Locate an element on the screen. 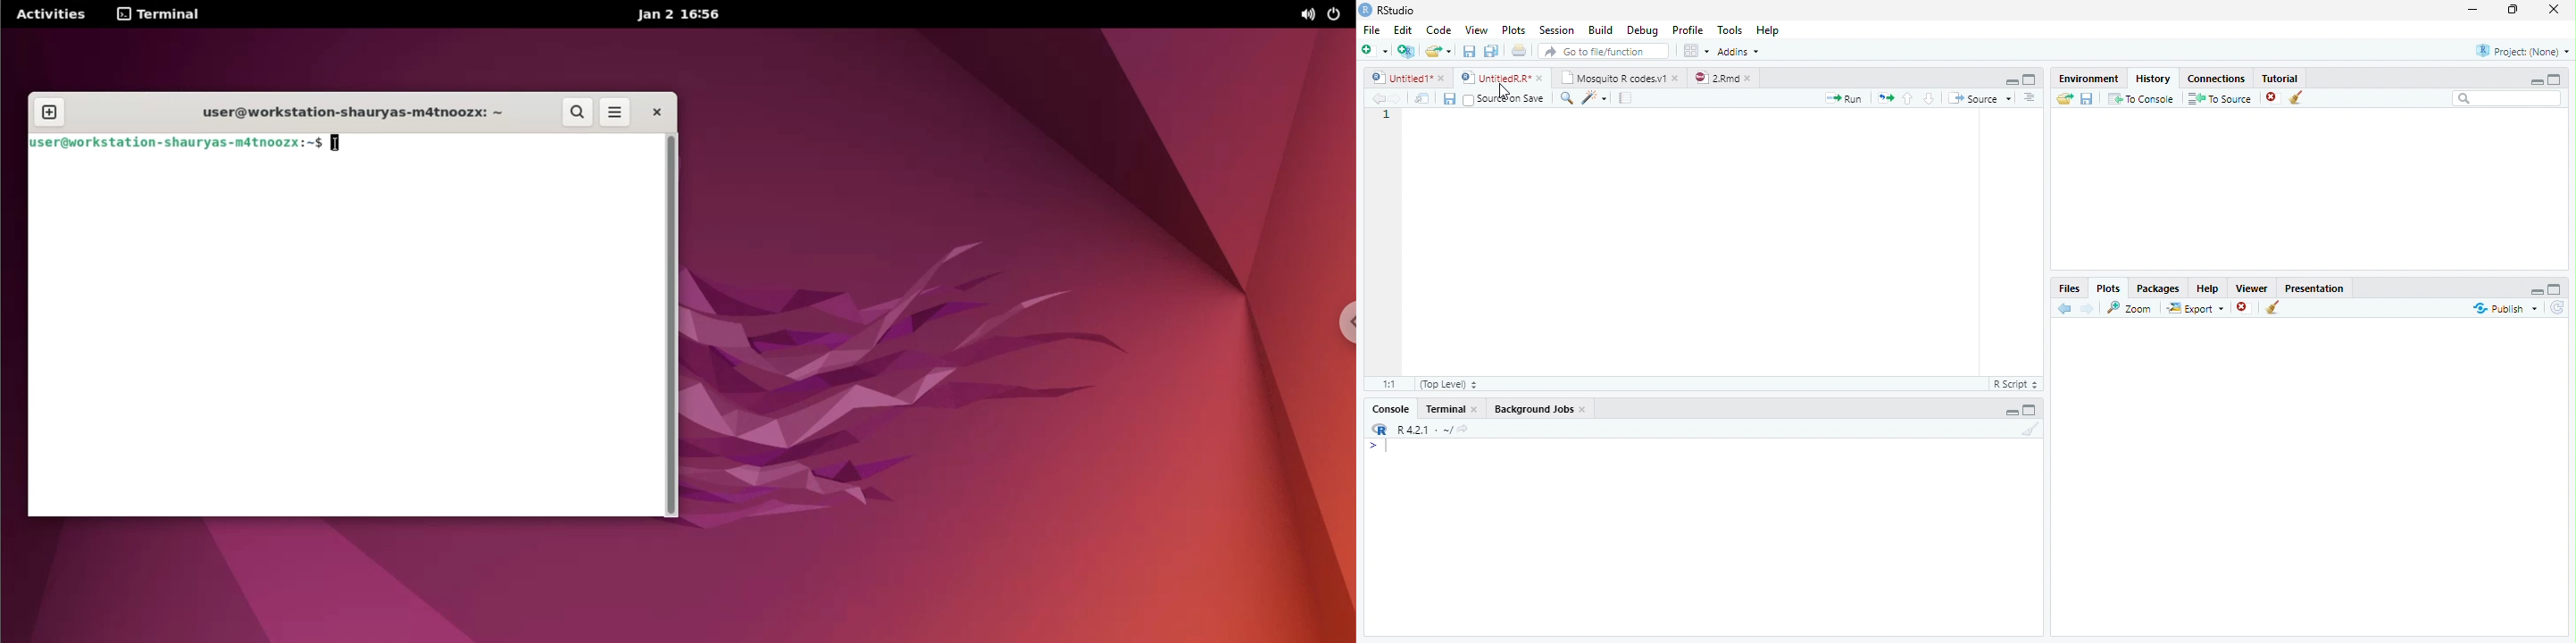 The image size is (2576, 644). Viewer is located at coordinates (2251, 287).